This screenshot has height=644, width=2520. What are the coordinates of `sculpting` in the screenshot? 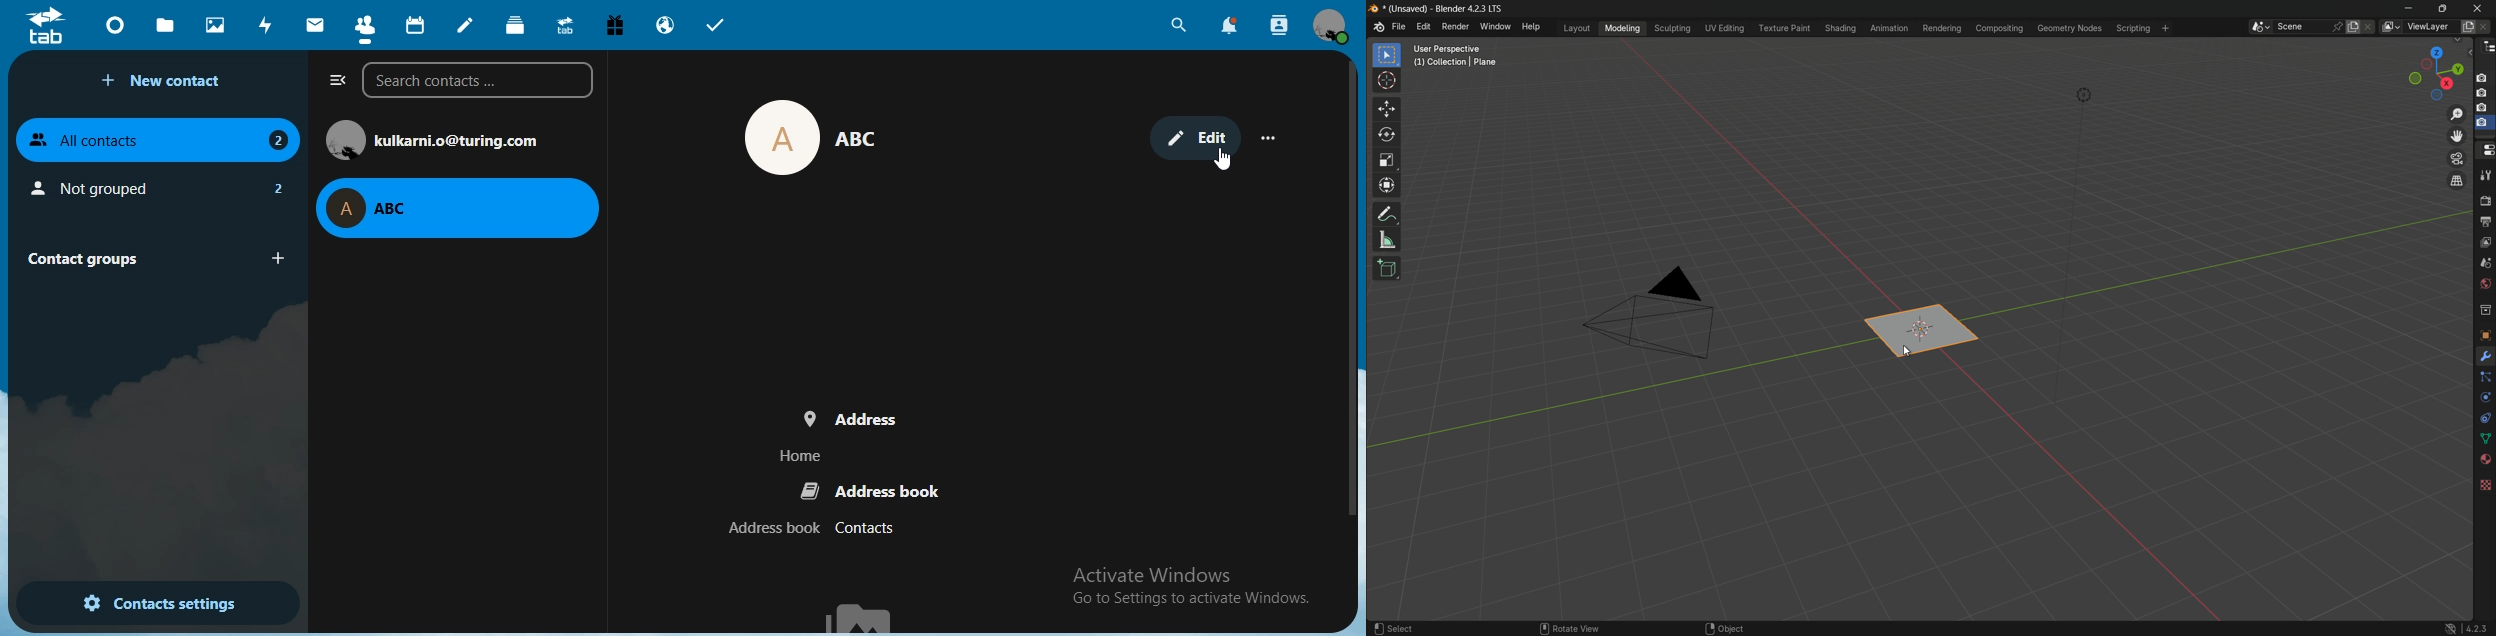 It's located at (1673, 29).